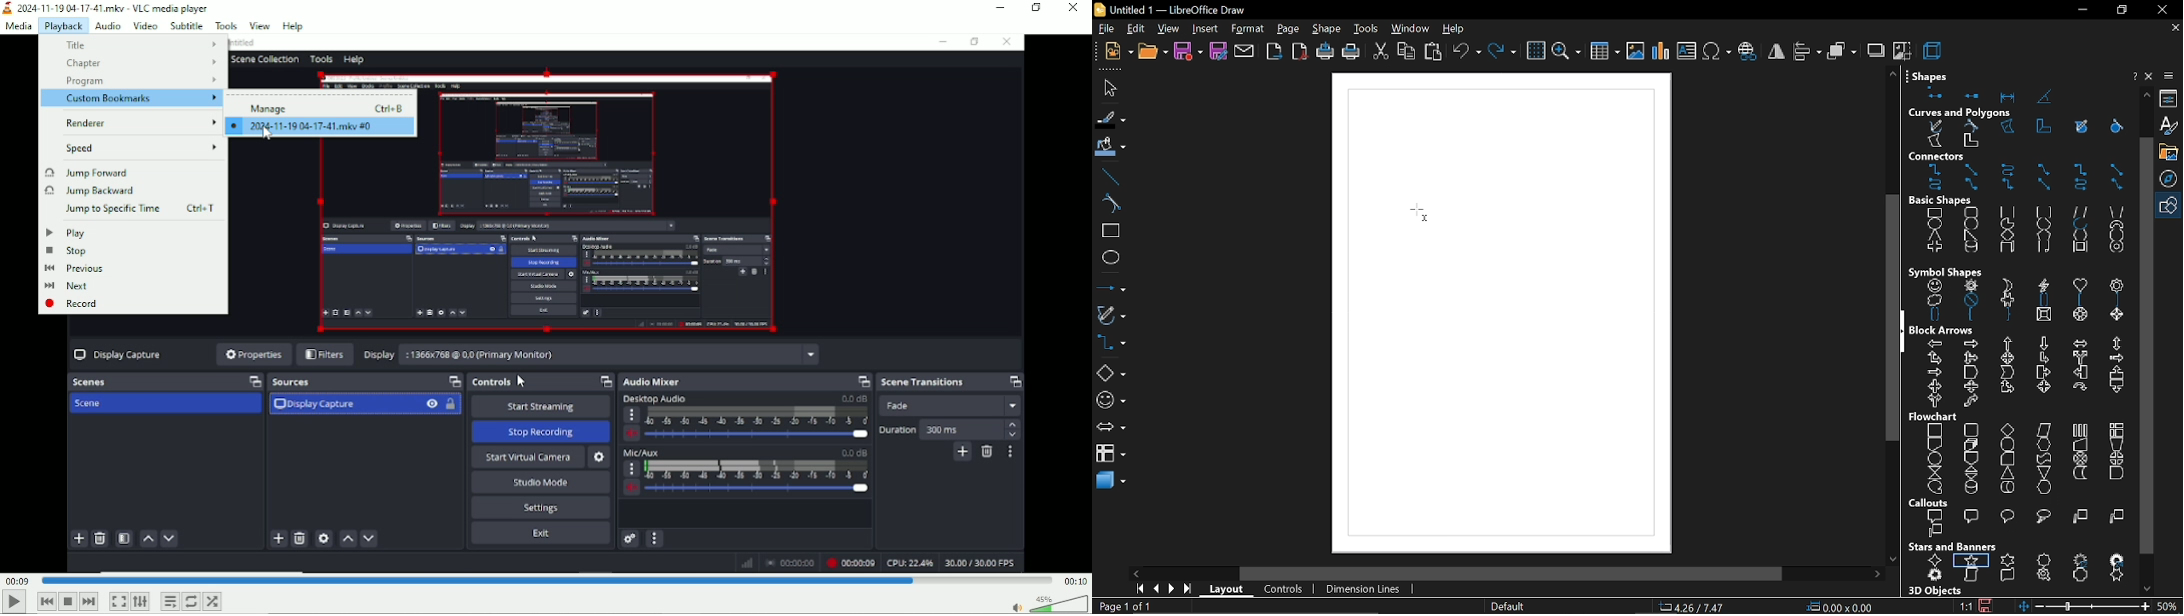 The height and width of the screenshot is (616, 2184). Describe the element at coordinates (1894, 559) in the screenshot. I see `move down ` at that location.